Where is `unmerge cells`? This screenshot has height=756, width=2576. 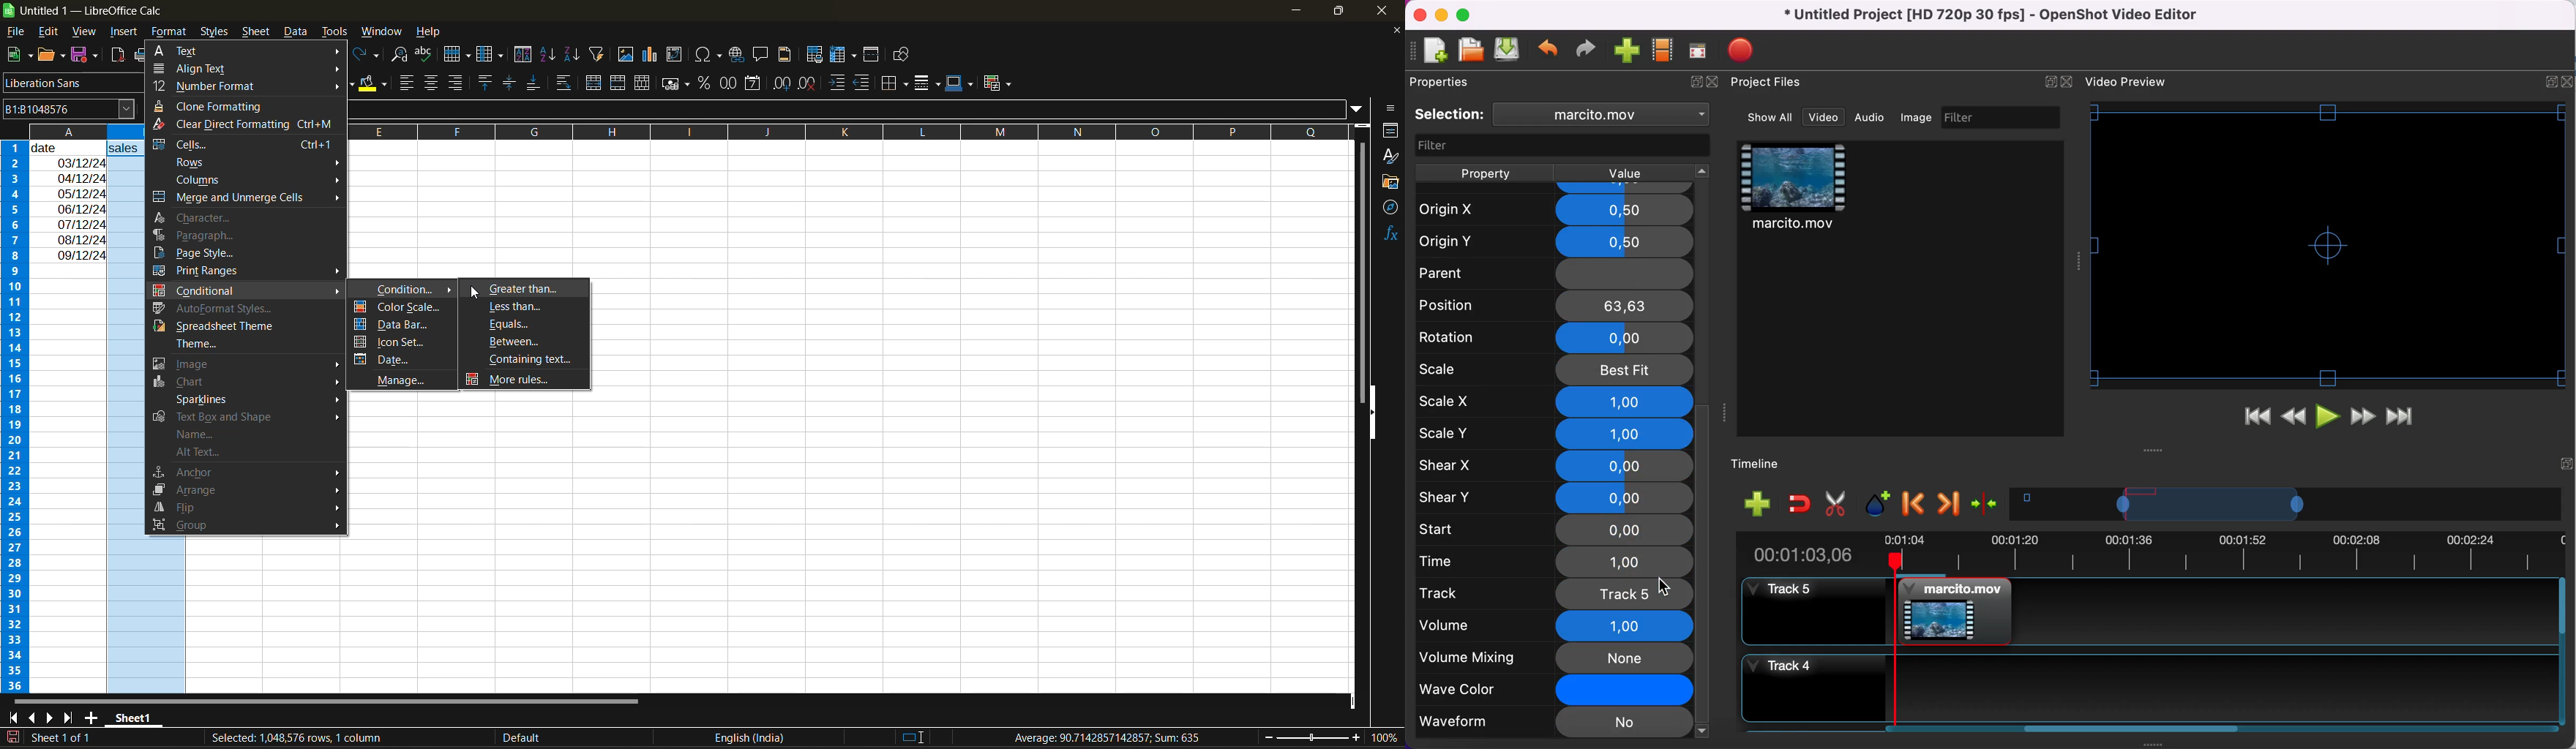
unmerge cells is located at coordinates (642, 84).